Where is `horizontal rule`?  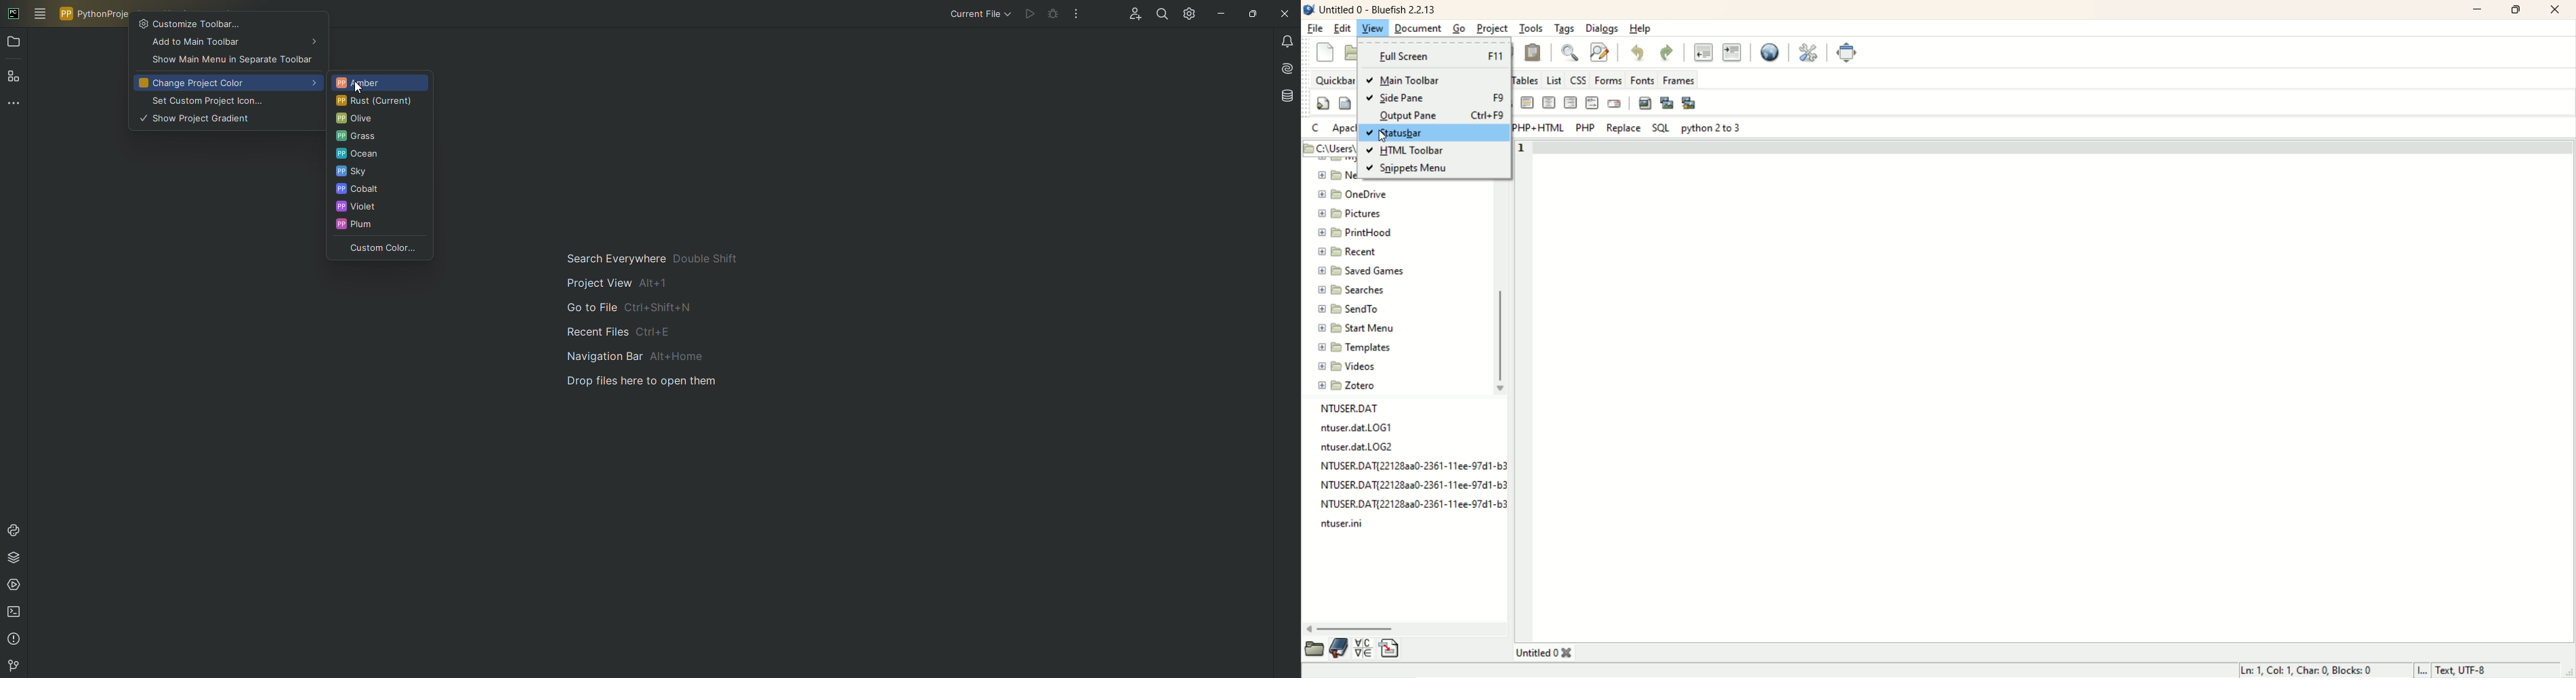 horizontal rule is located at coordinates (1526, 103).